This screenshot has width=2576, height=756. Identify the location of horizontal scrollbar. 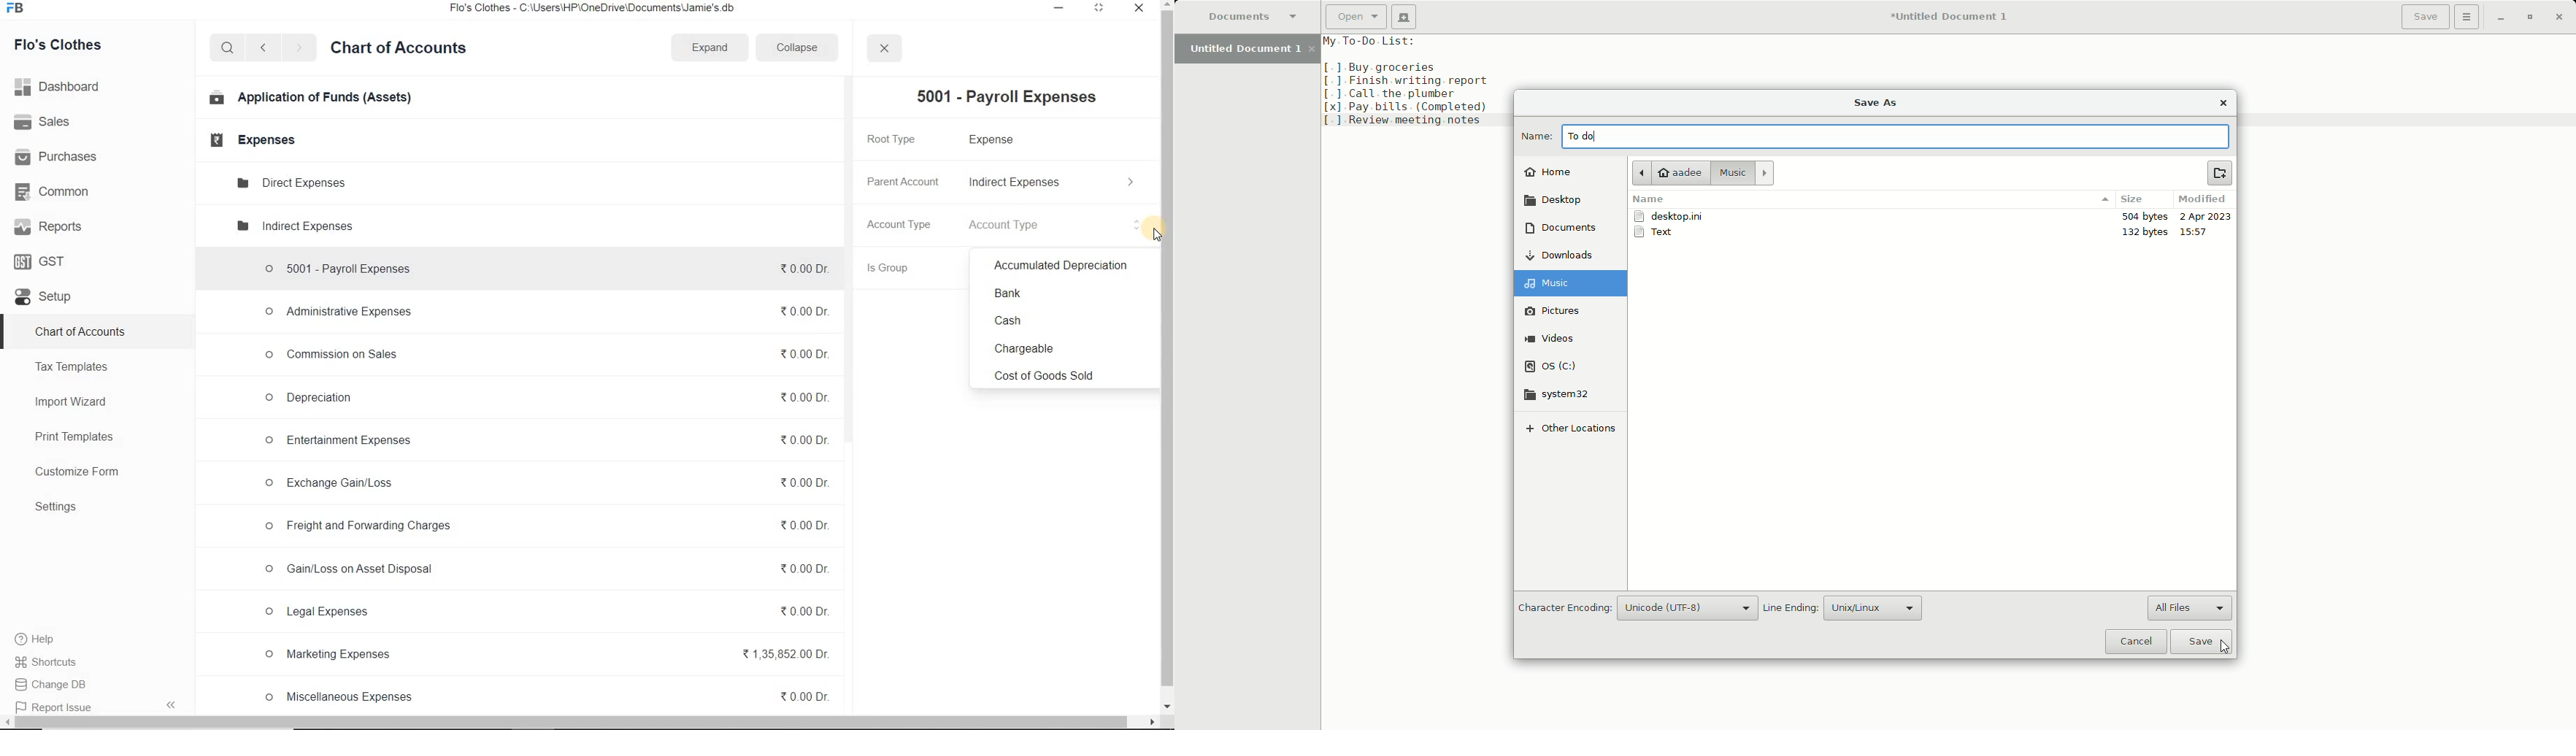
(573, 722).